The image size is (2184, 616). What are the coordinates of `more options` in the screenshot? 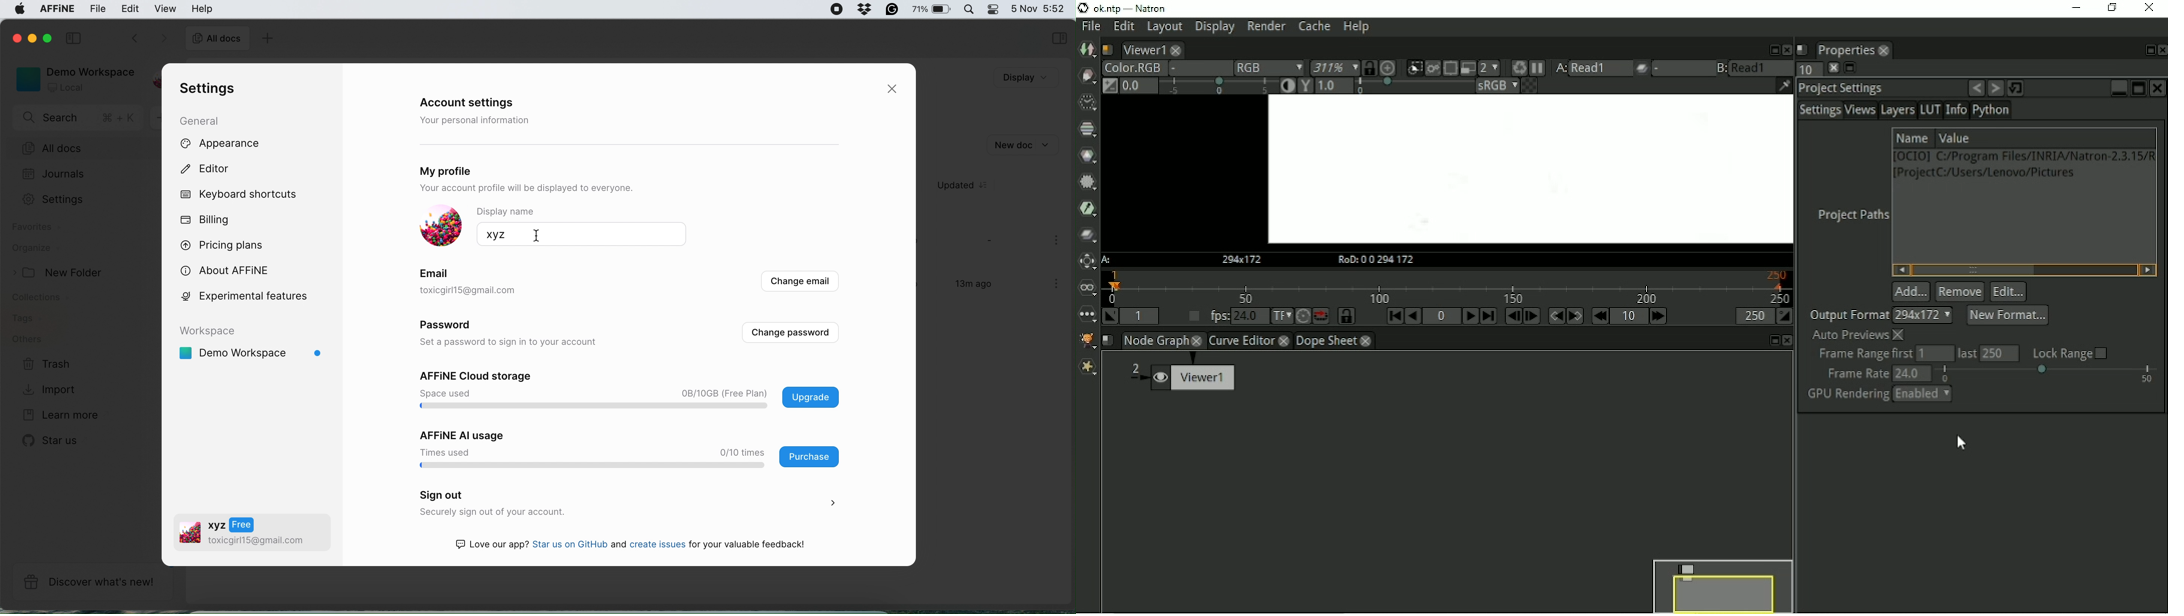 It's located at (1058, 285).